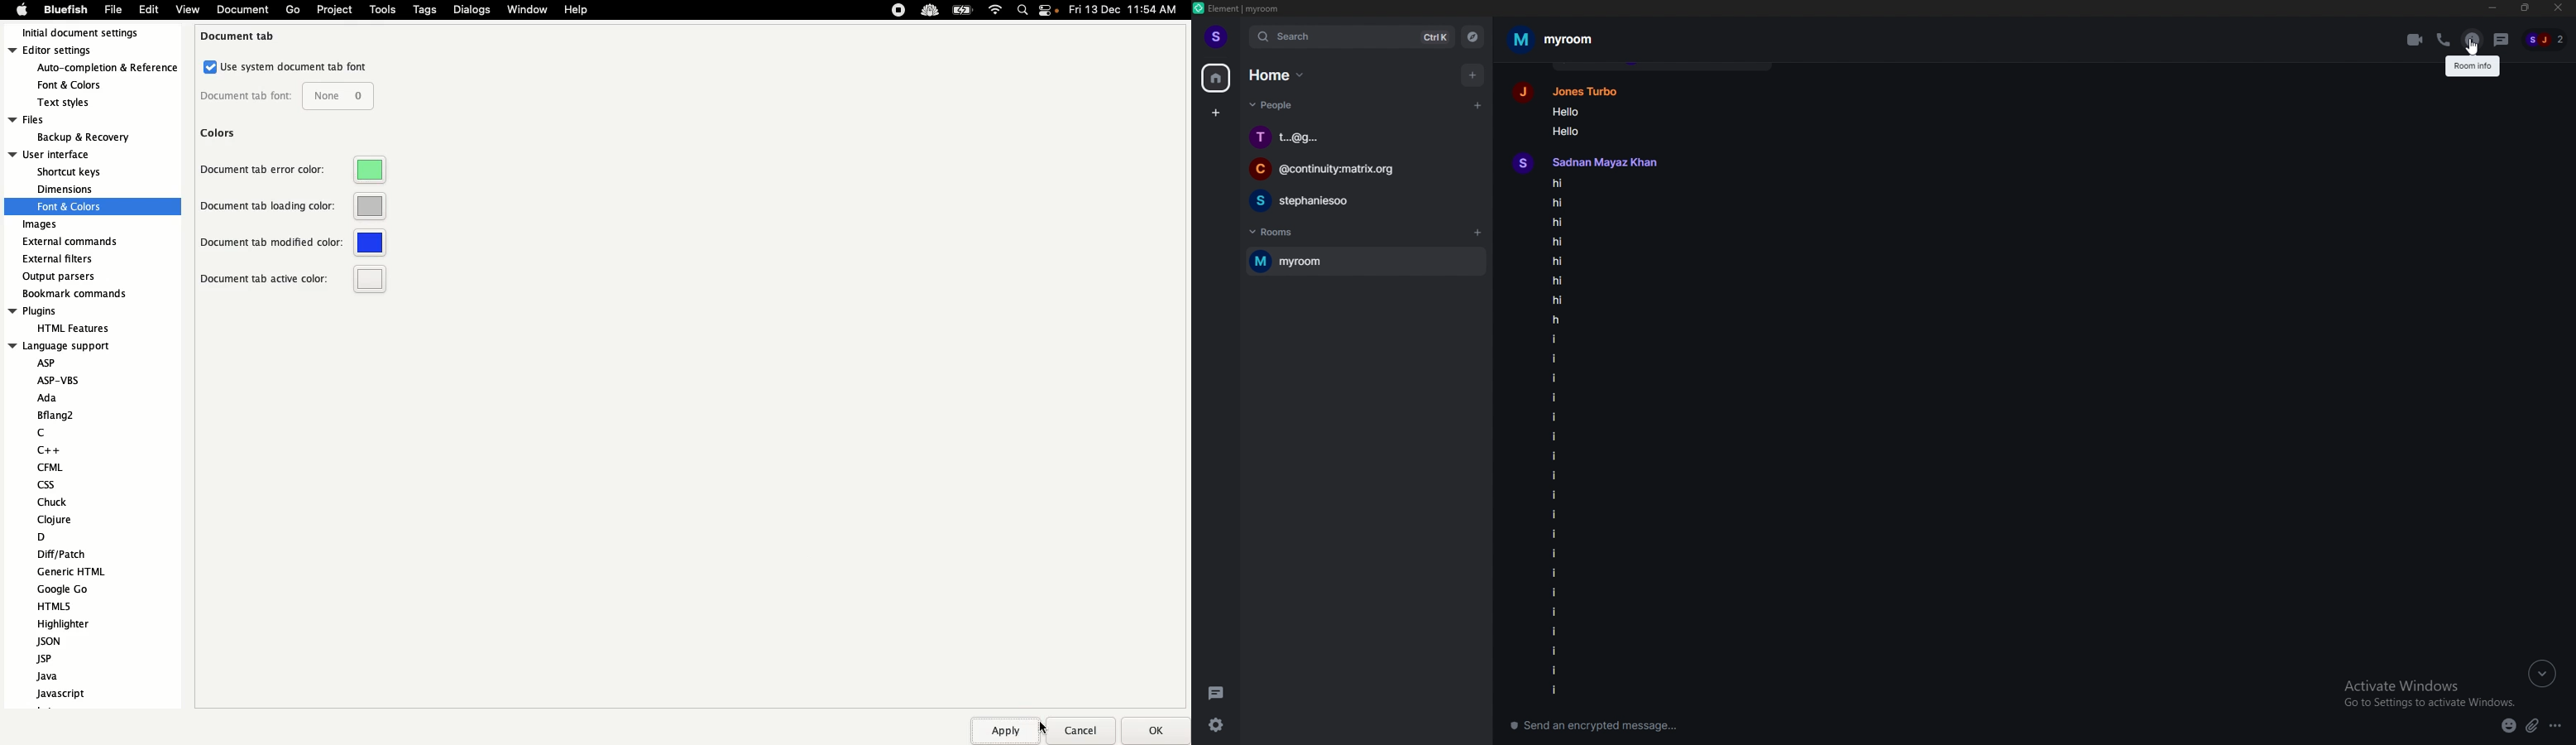 The image size is (2576, 756). I want to click on shortcut keys, so click(70, 173).